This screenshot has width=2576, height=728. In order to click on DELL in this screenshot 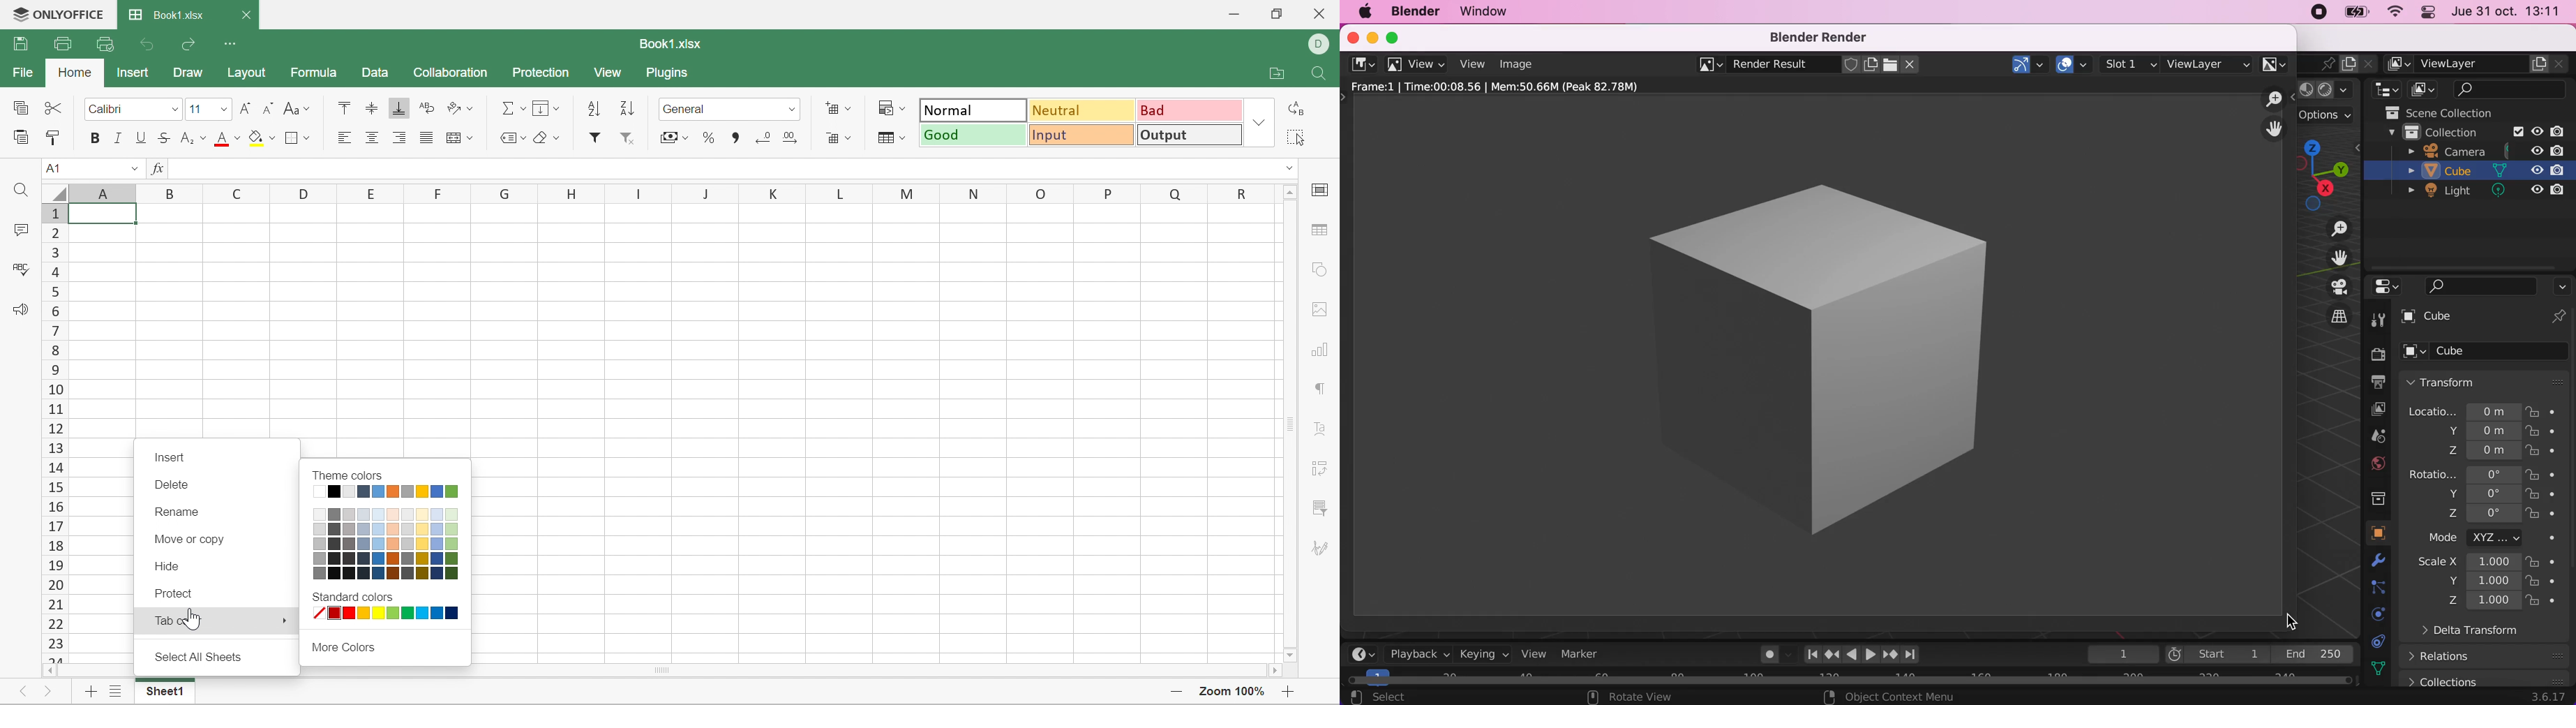, I will do `click(1321, 45)`.